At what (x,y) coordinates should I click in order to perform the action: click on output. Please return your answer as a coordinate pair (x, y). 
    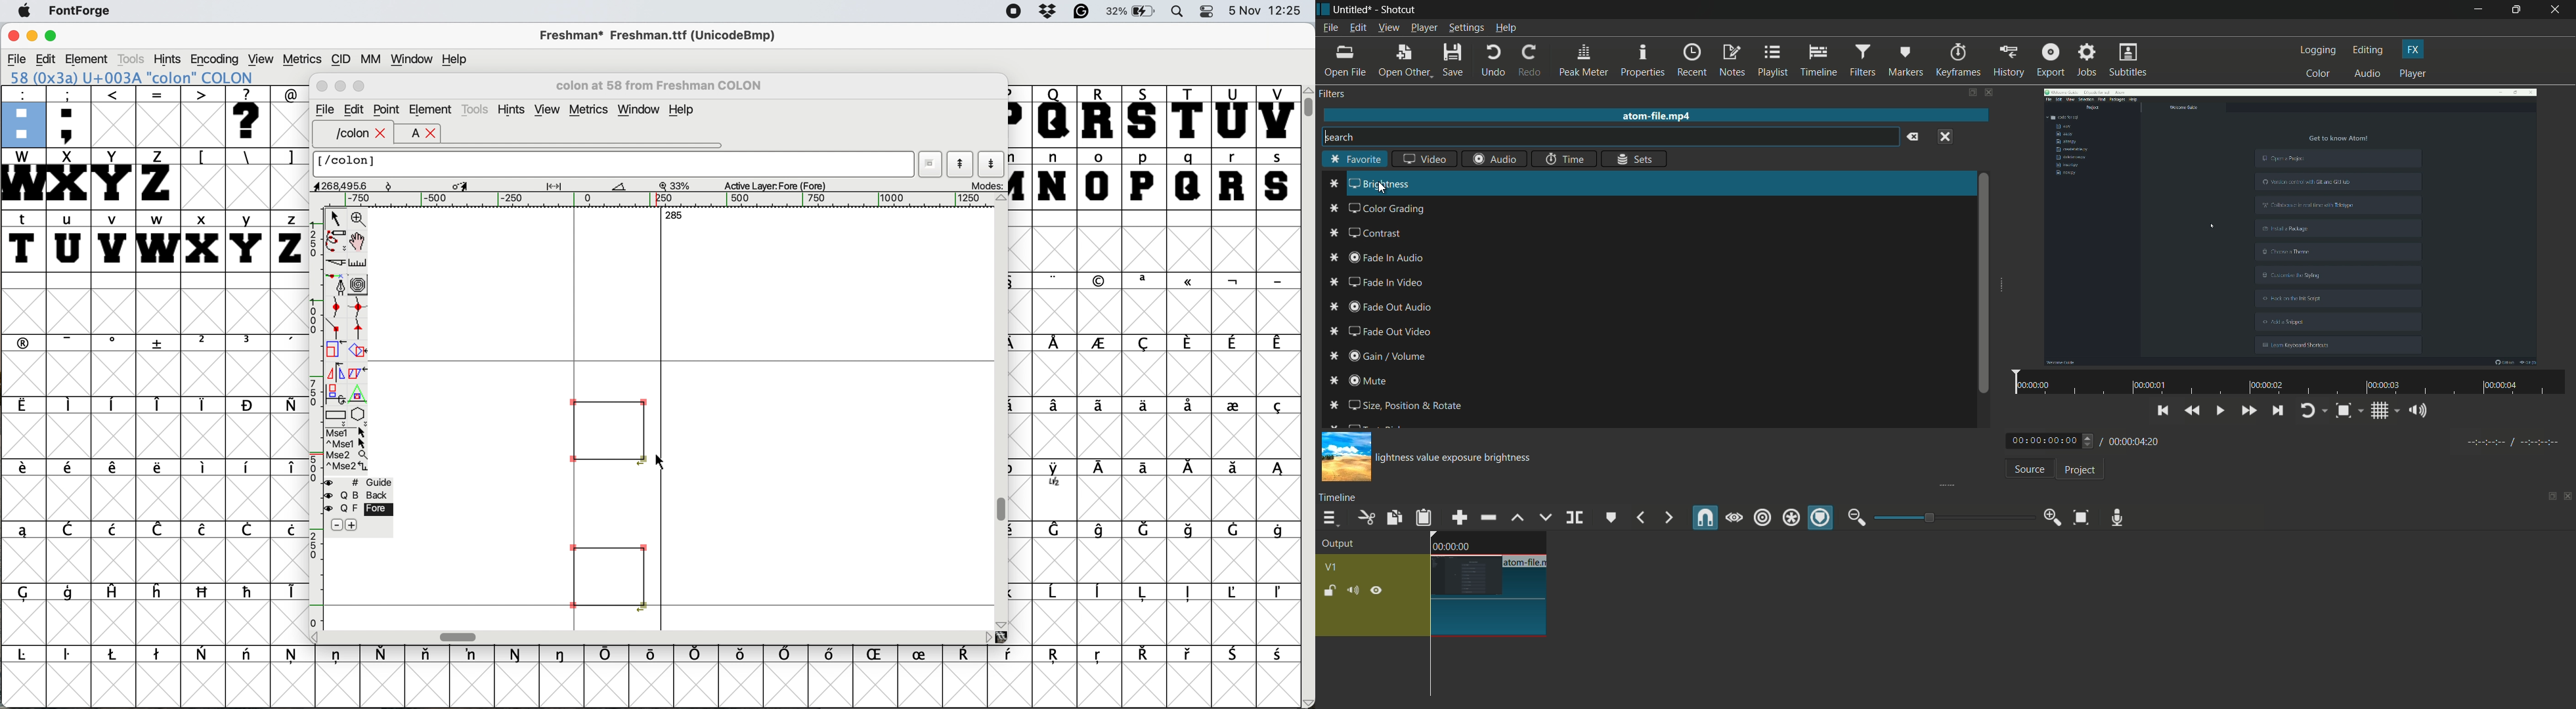
    Looking at the image, I should click on (1342, 545).